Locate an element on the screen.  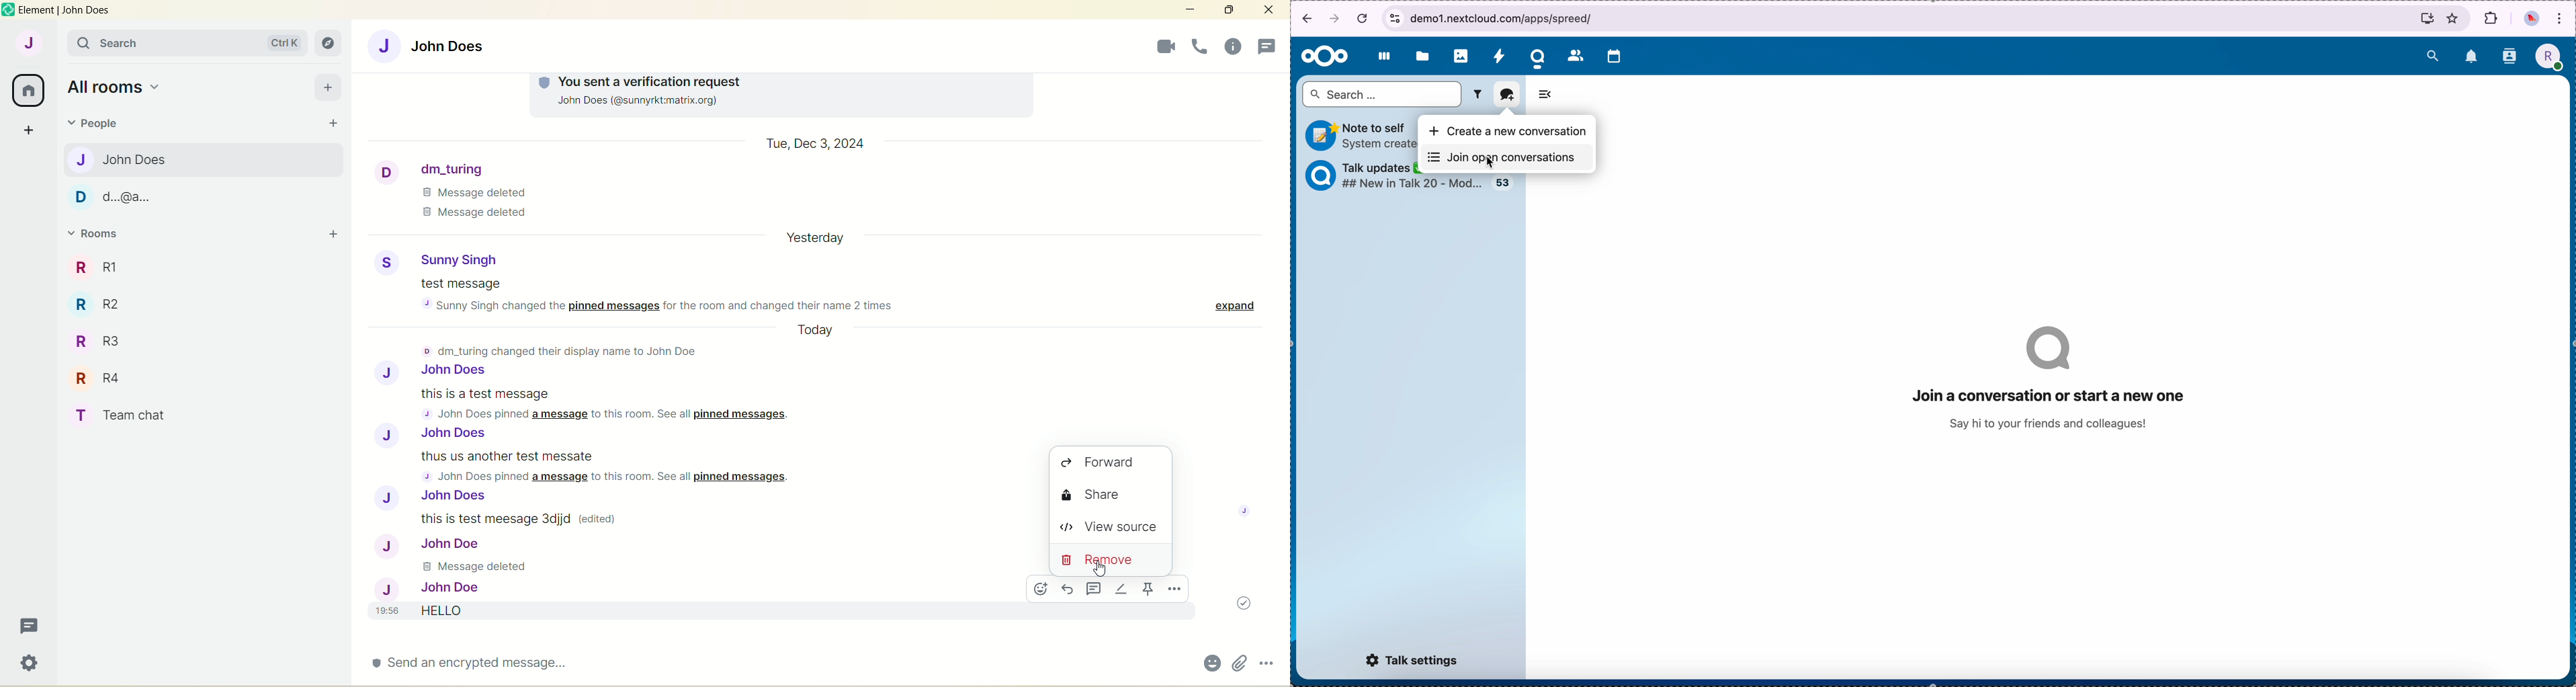
John Does is located at coordinates (126, 159).